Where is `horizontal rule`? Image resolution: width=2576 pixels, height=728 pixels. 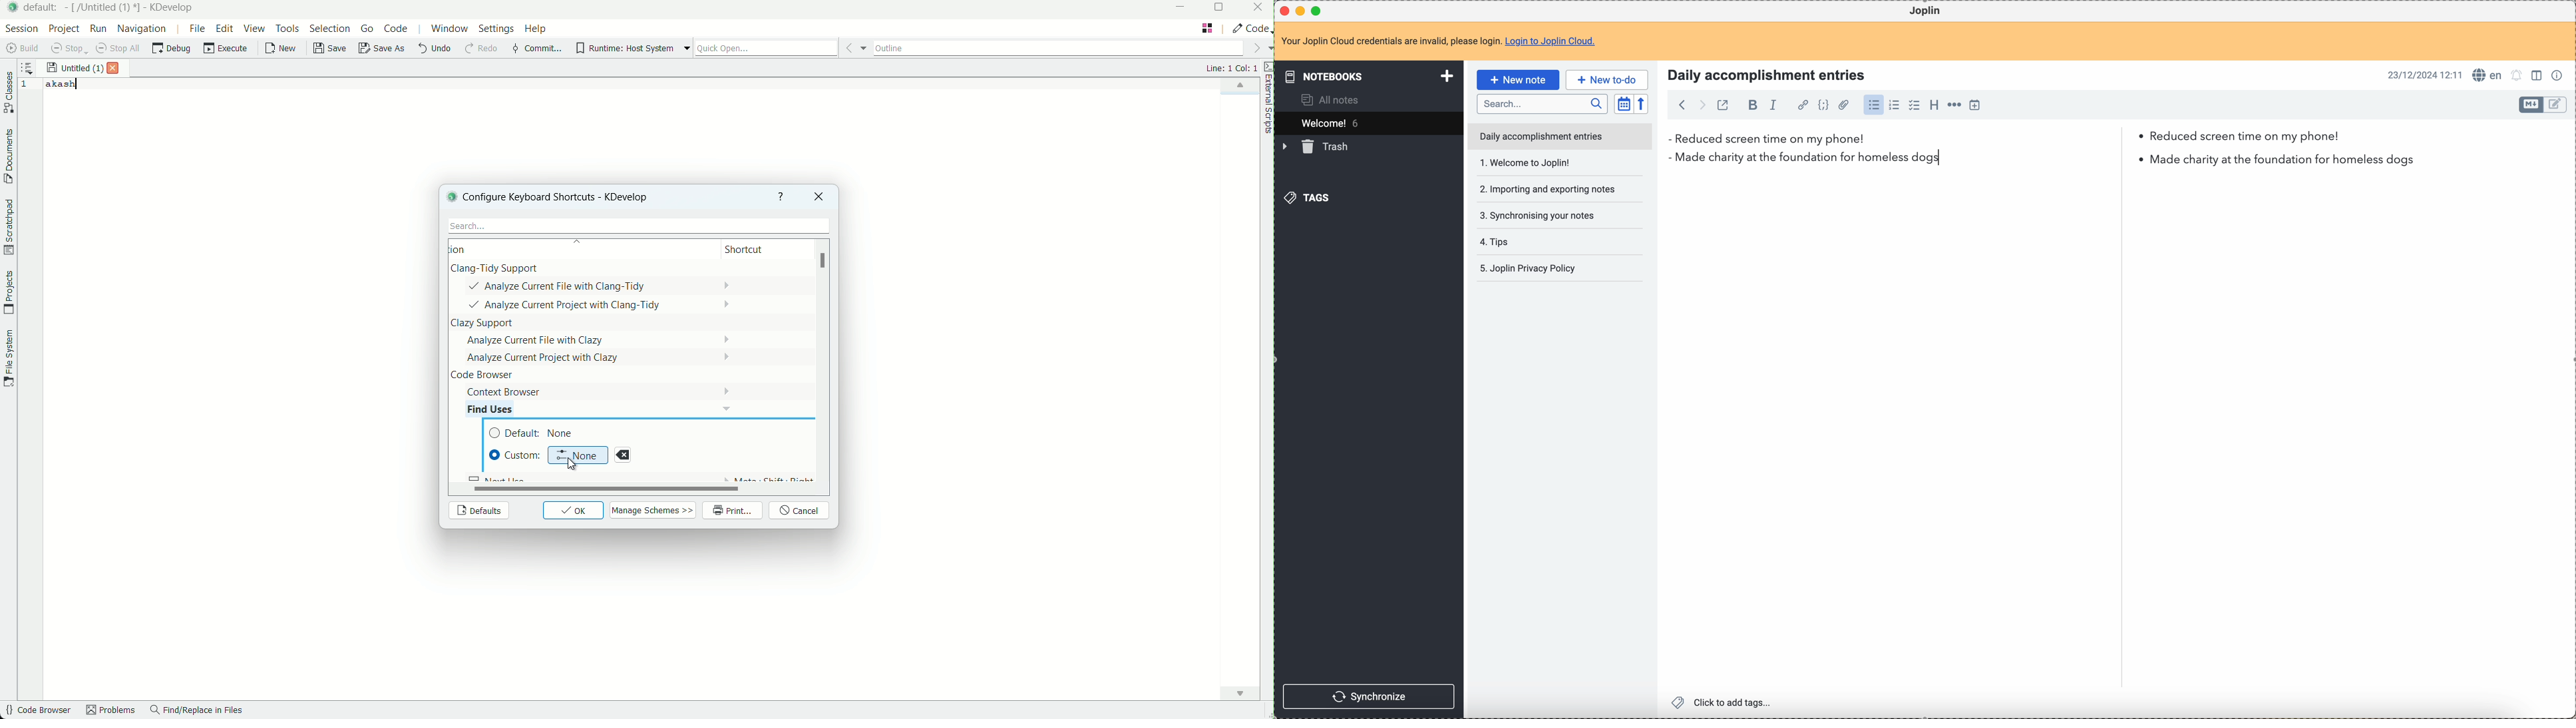 horizontal rule is located at coordinates (1954, 106).